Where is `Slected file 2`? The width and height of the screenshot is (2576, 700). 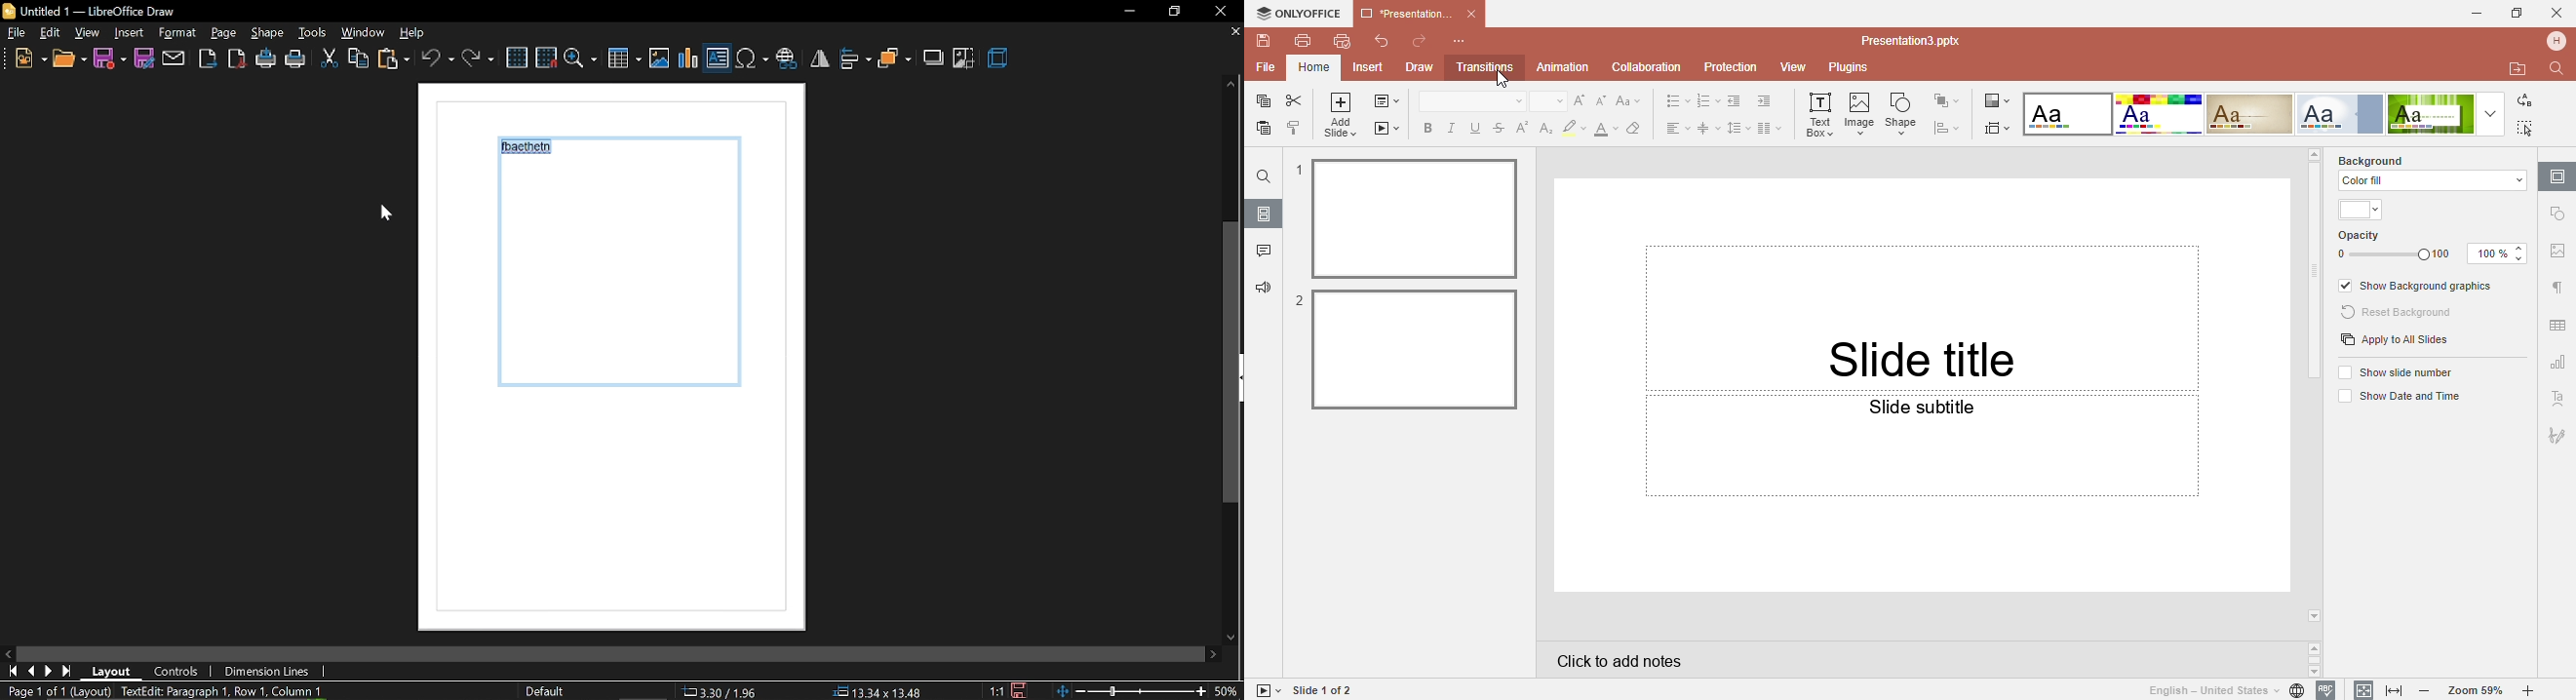 Slected file 2 is located at coordinates (1408, 349).